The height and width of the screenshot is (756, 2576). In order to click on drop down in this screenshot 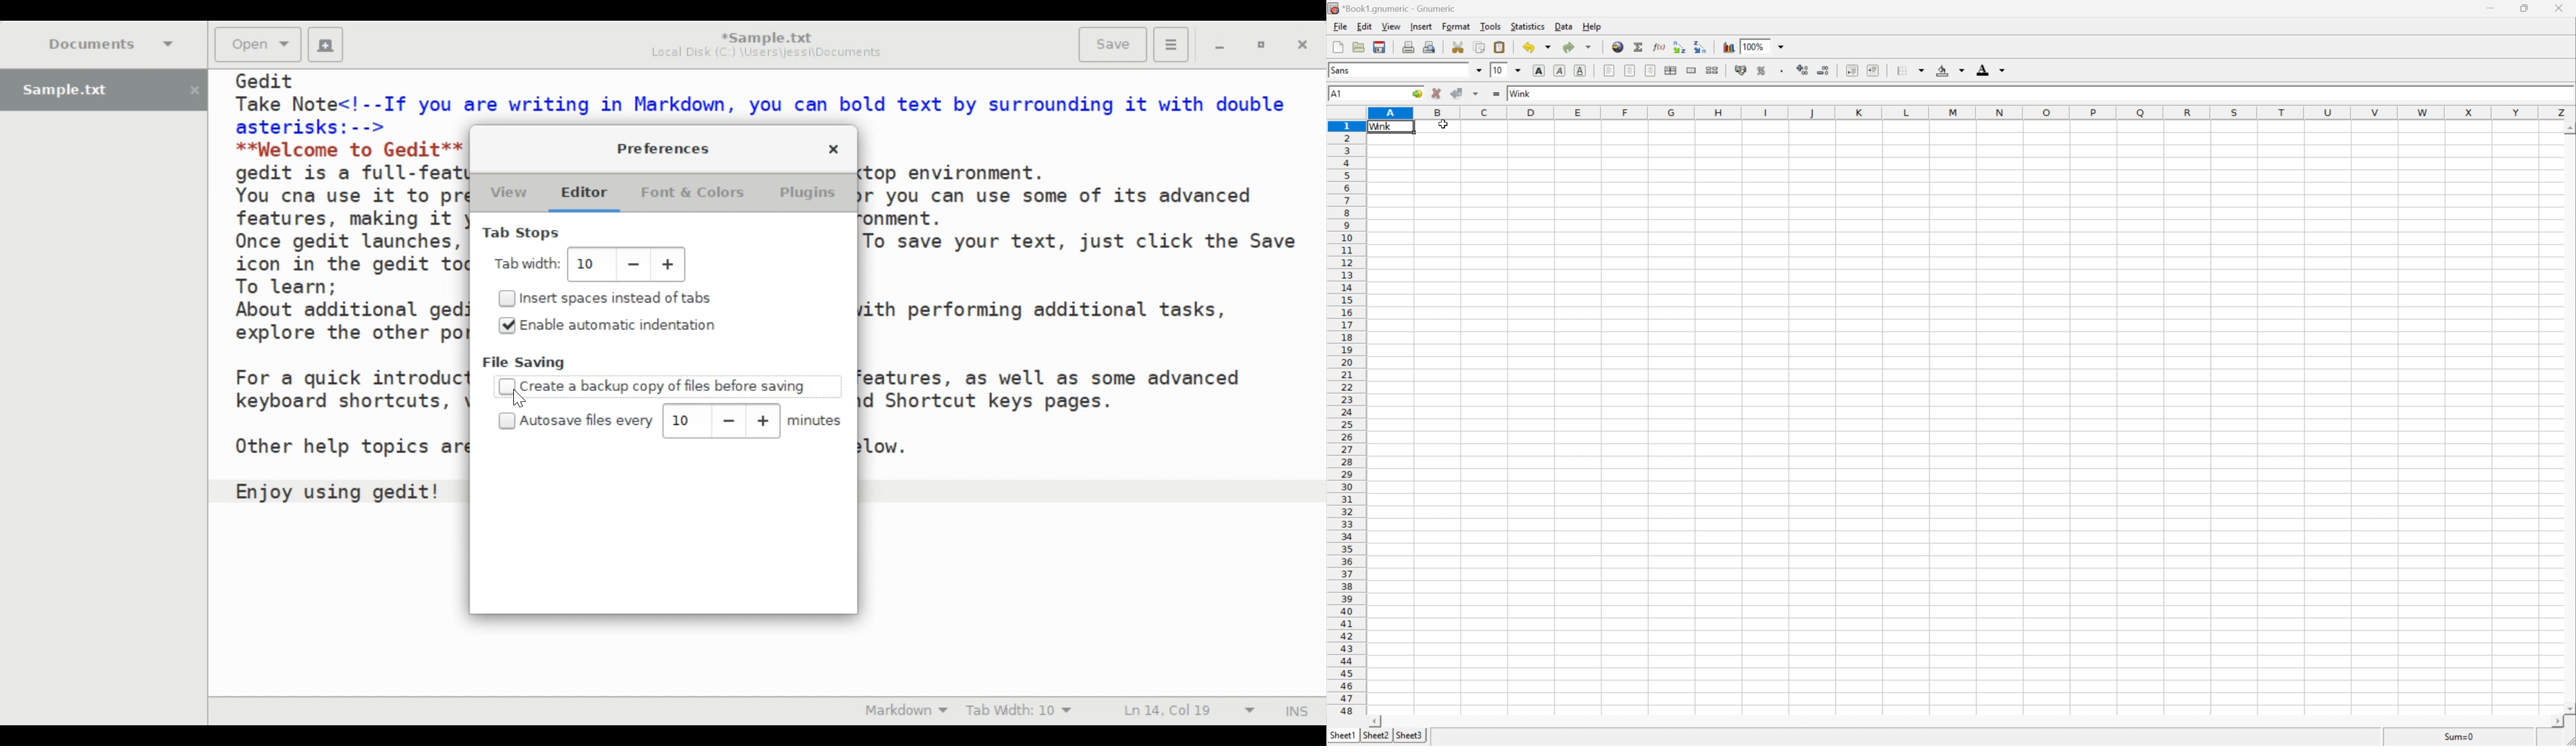, I will do `click(1479, 70)`.